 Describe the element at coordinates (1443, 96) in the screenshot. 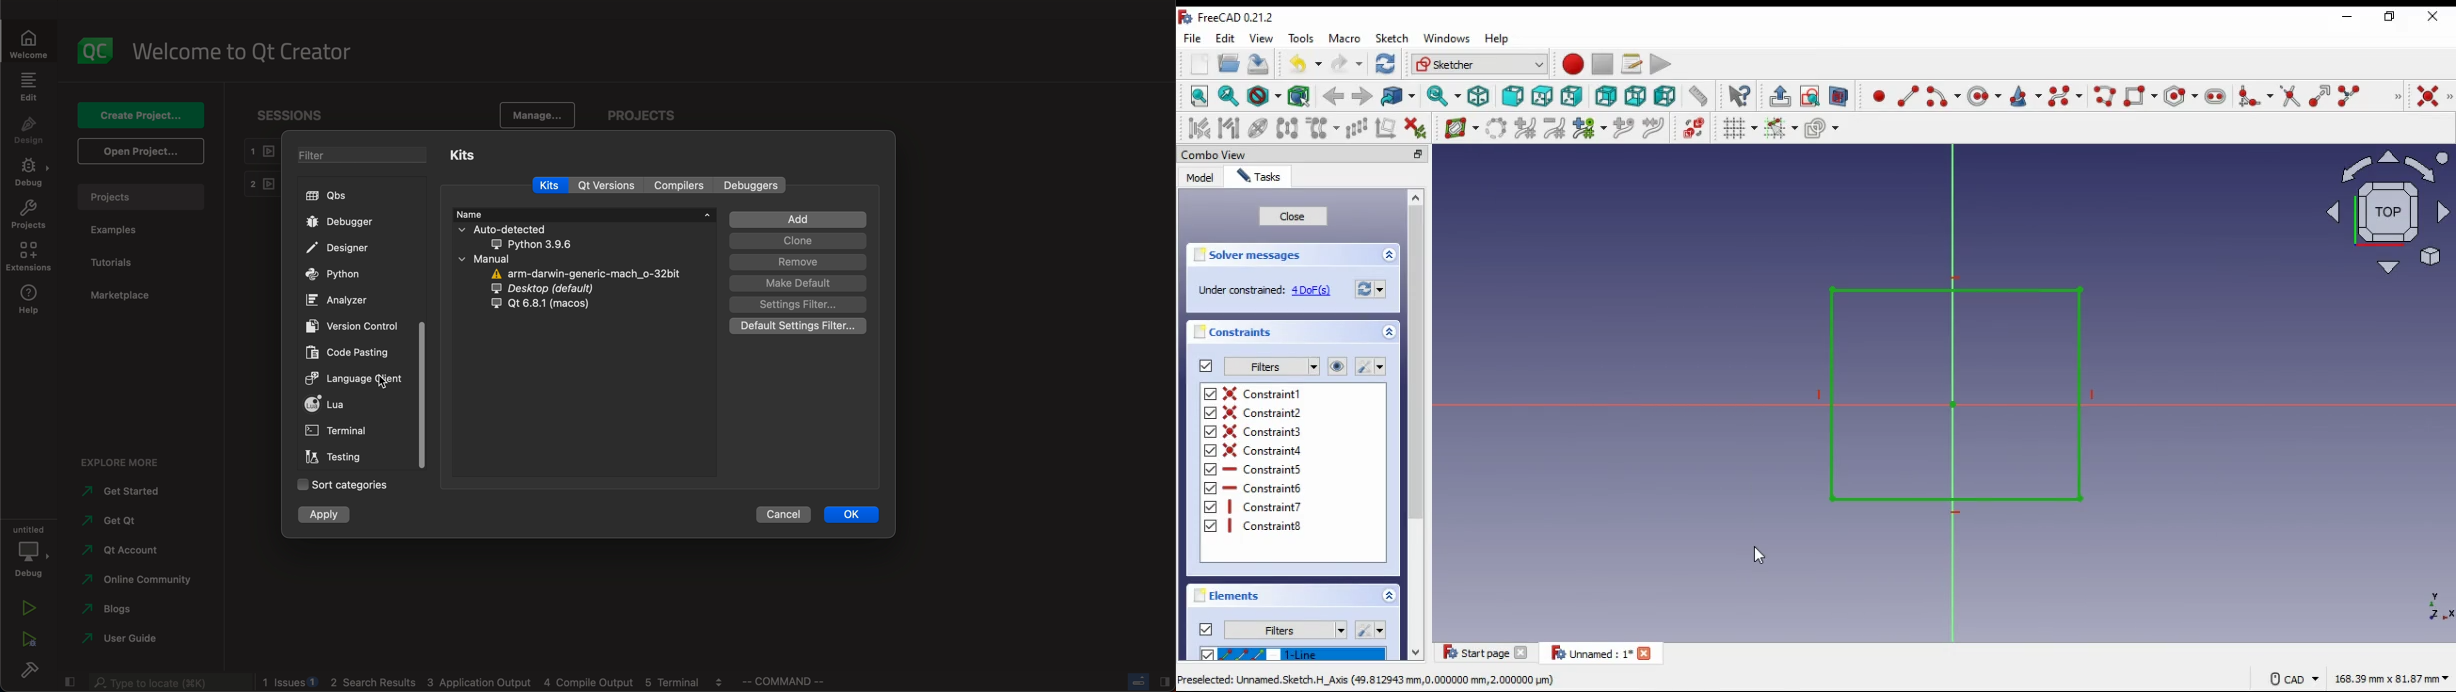

I see `` at that location.